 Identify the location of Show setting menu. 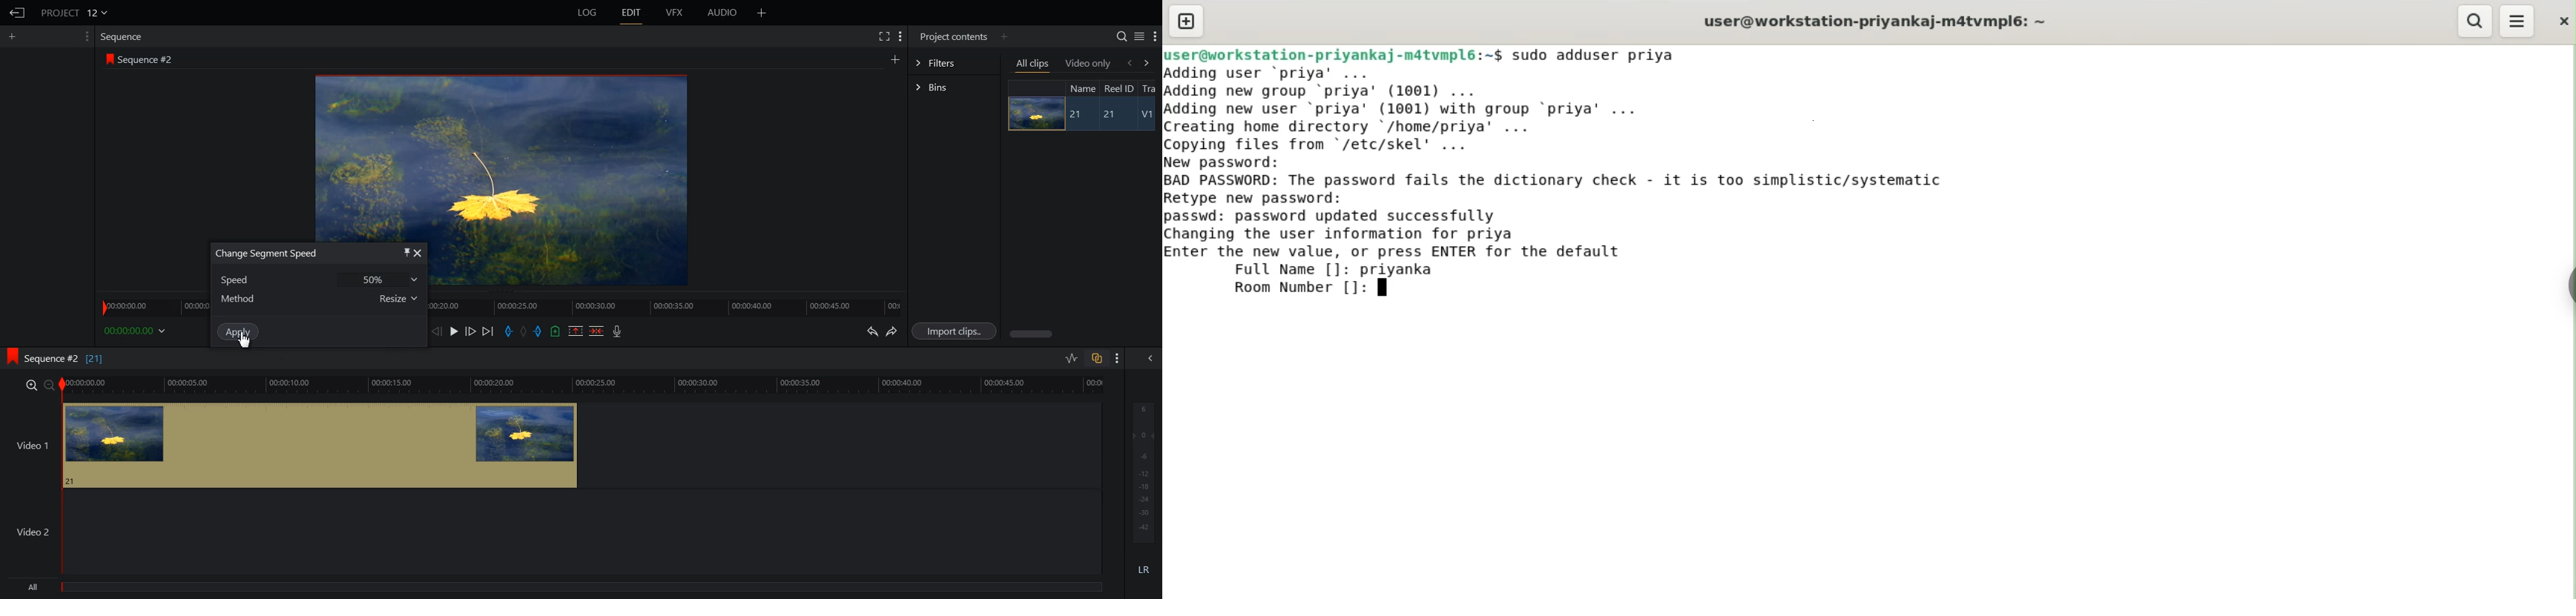
(900, 36).